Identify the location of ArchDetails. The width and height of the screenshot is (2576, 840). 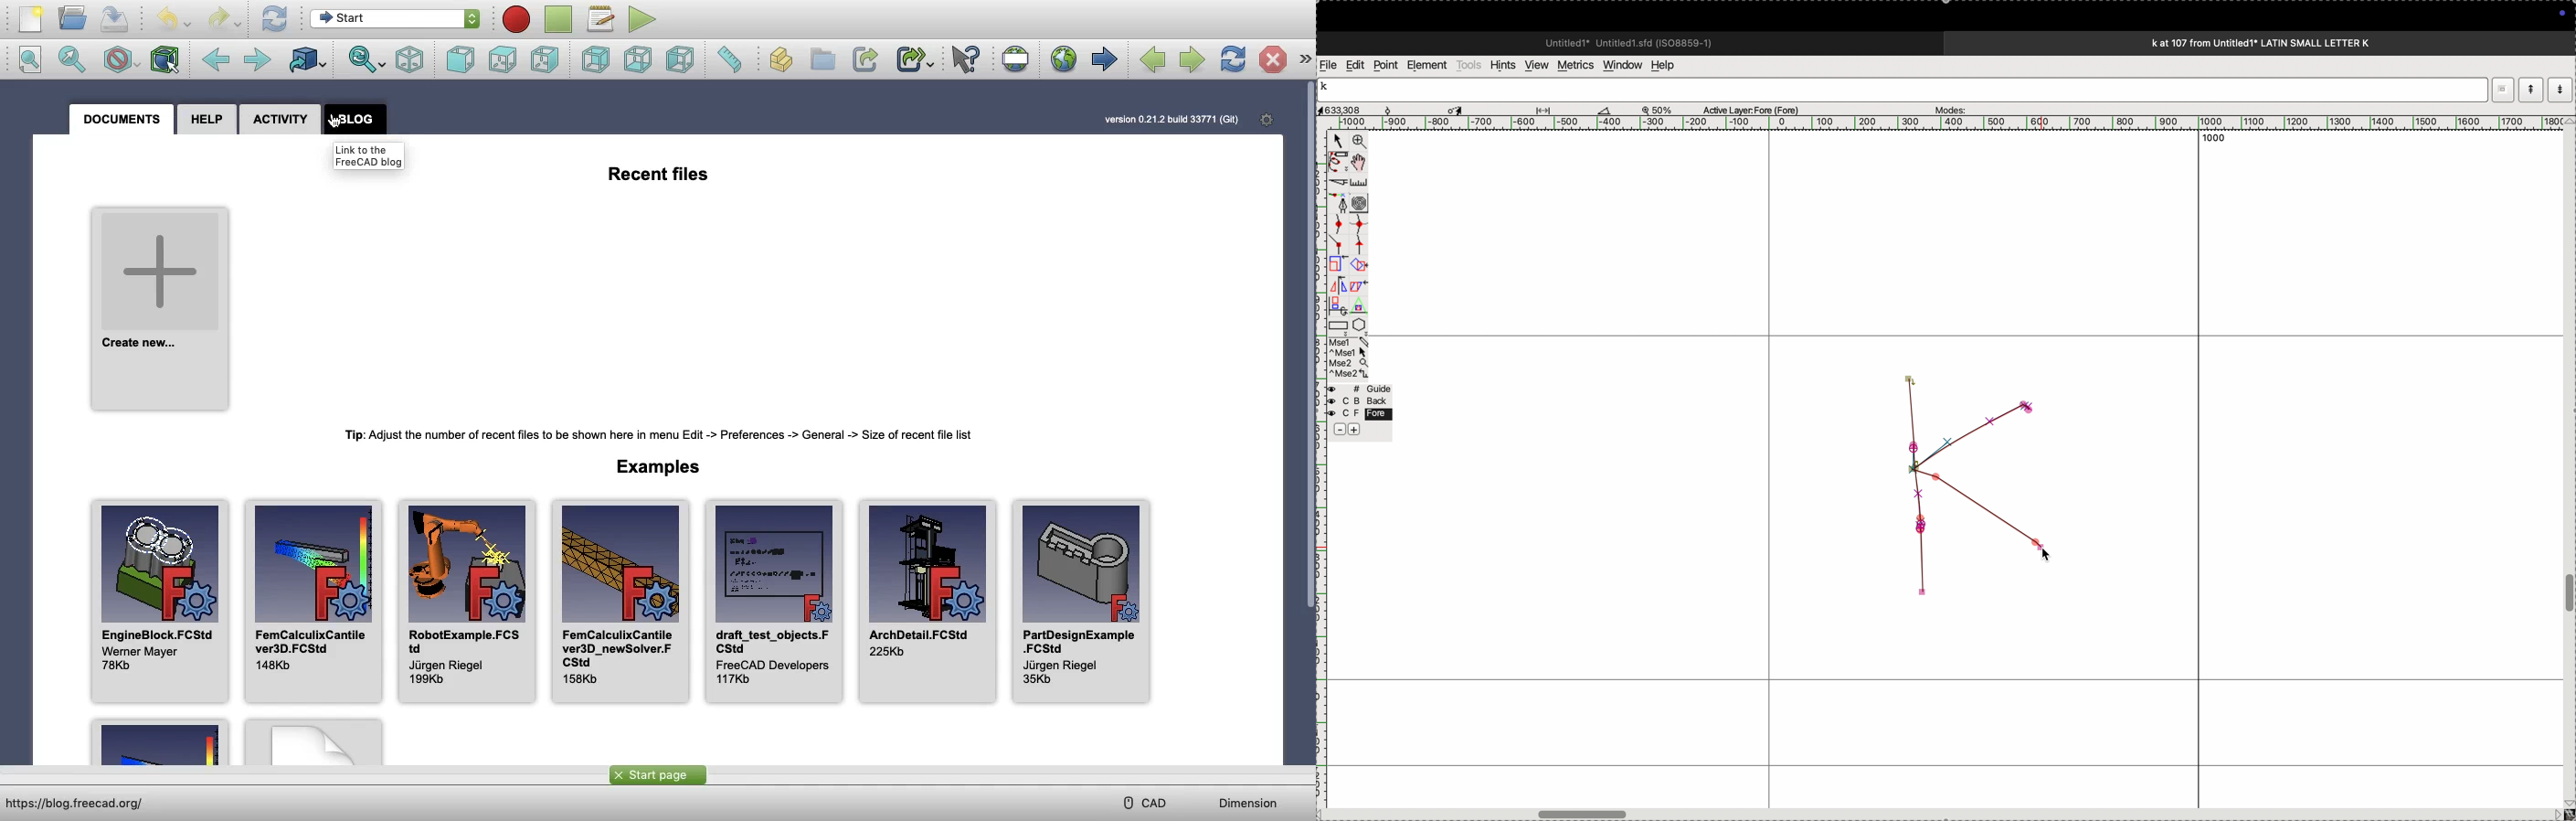
(928, 600).